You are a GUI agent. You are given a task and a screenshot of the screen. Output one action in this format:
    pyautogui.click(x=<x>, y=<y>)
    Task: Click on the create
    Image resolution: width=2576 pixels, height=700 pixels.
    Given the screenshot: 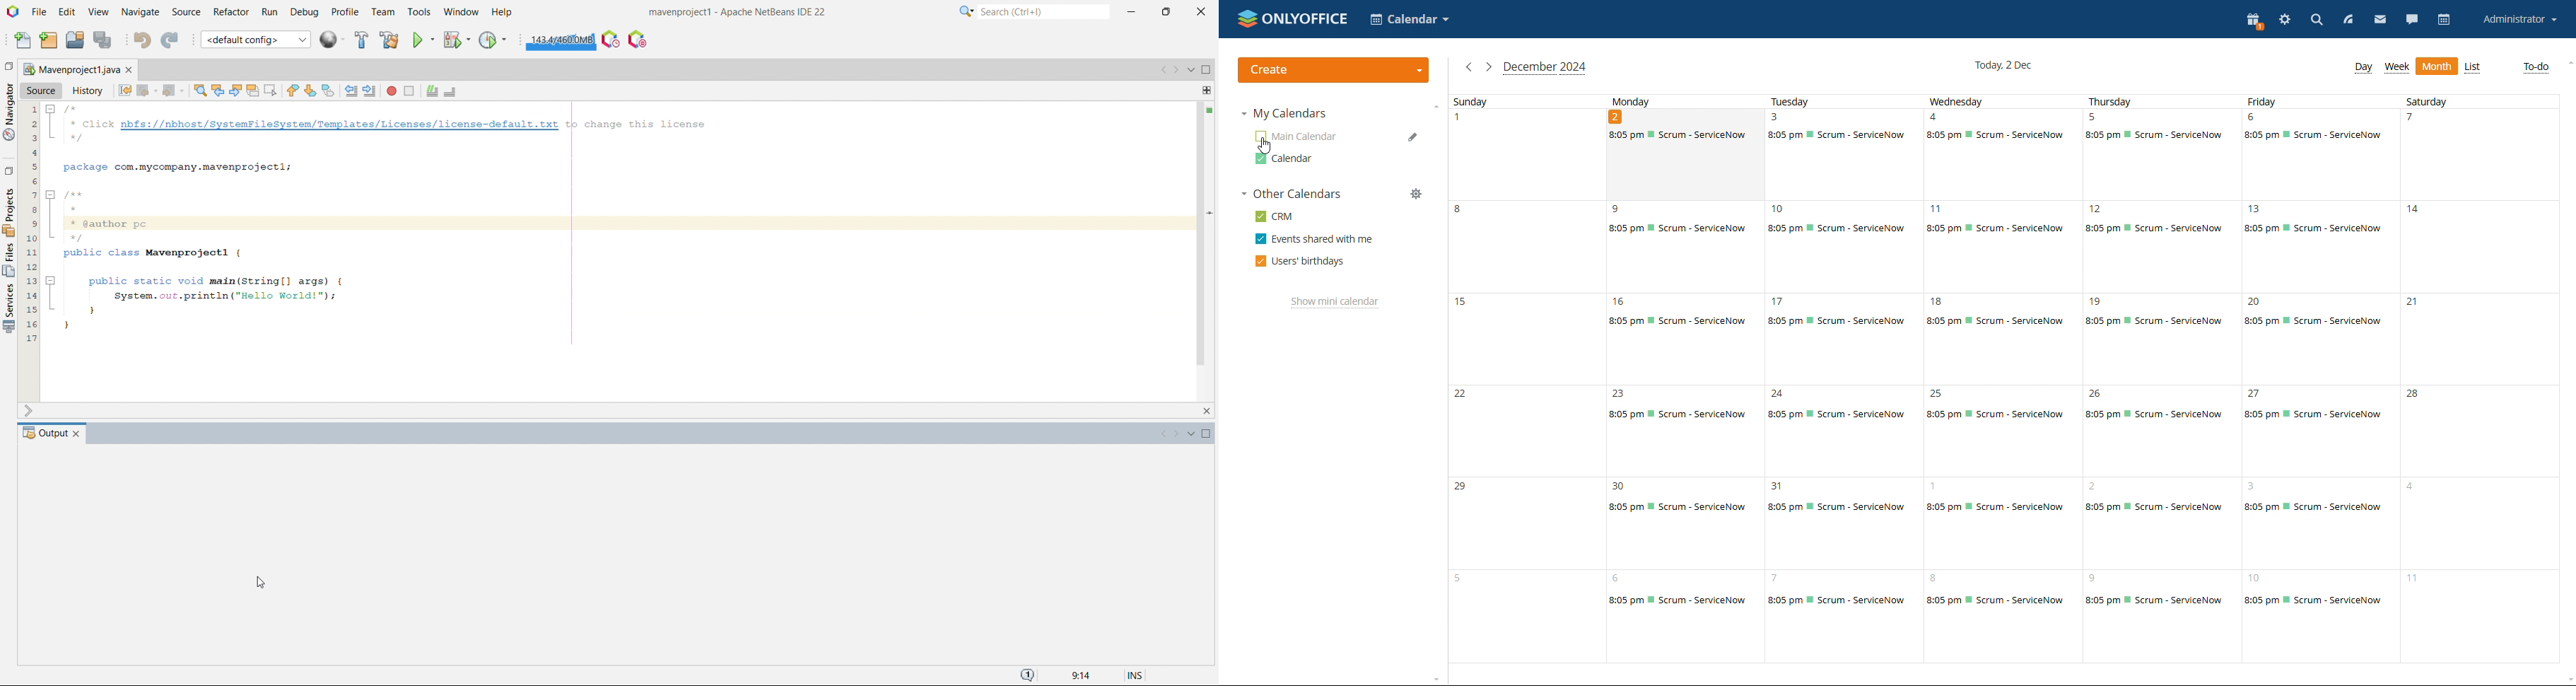 What is the action you would take?
    pyautogui.click(x=1332, y=72)
    